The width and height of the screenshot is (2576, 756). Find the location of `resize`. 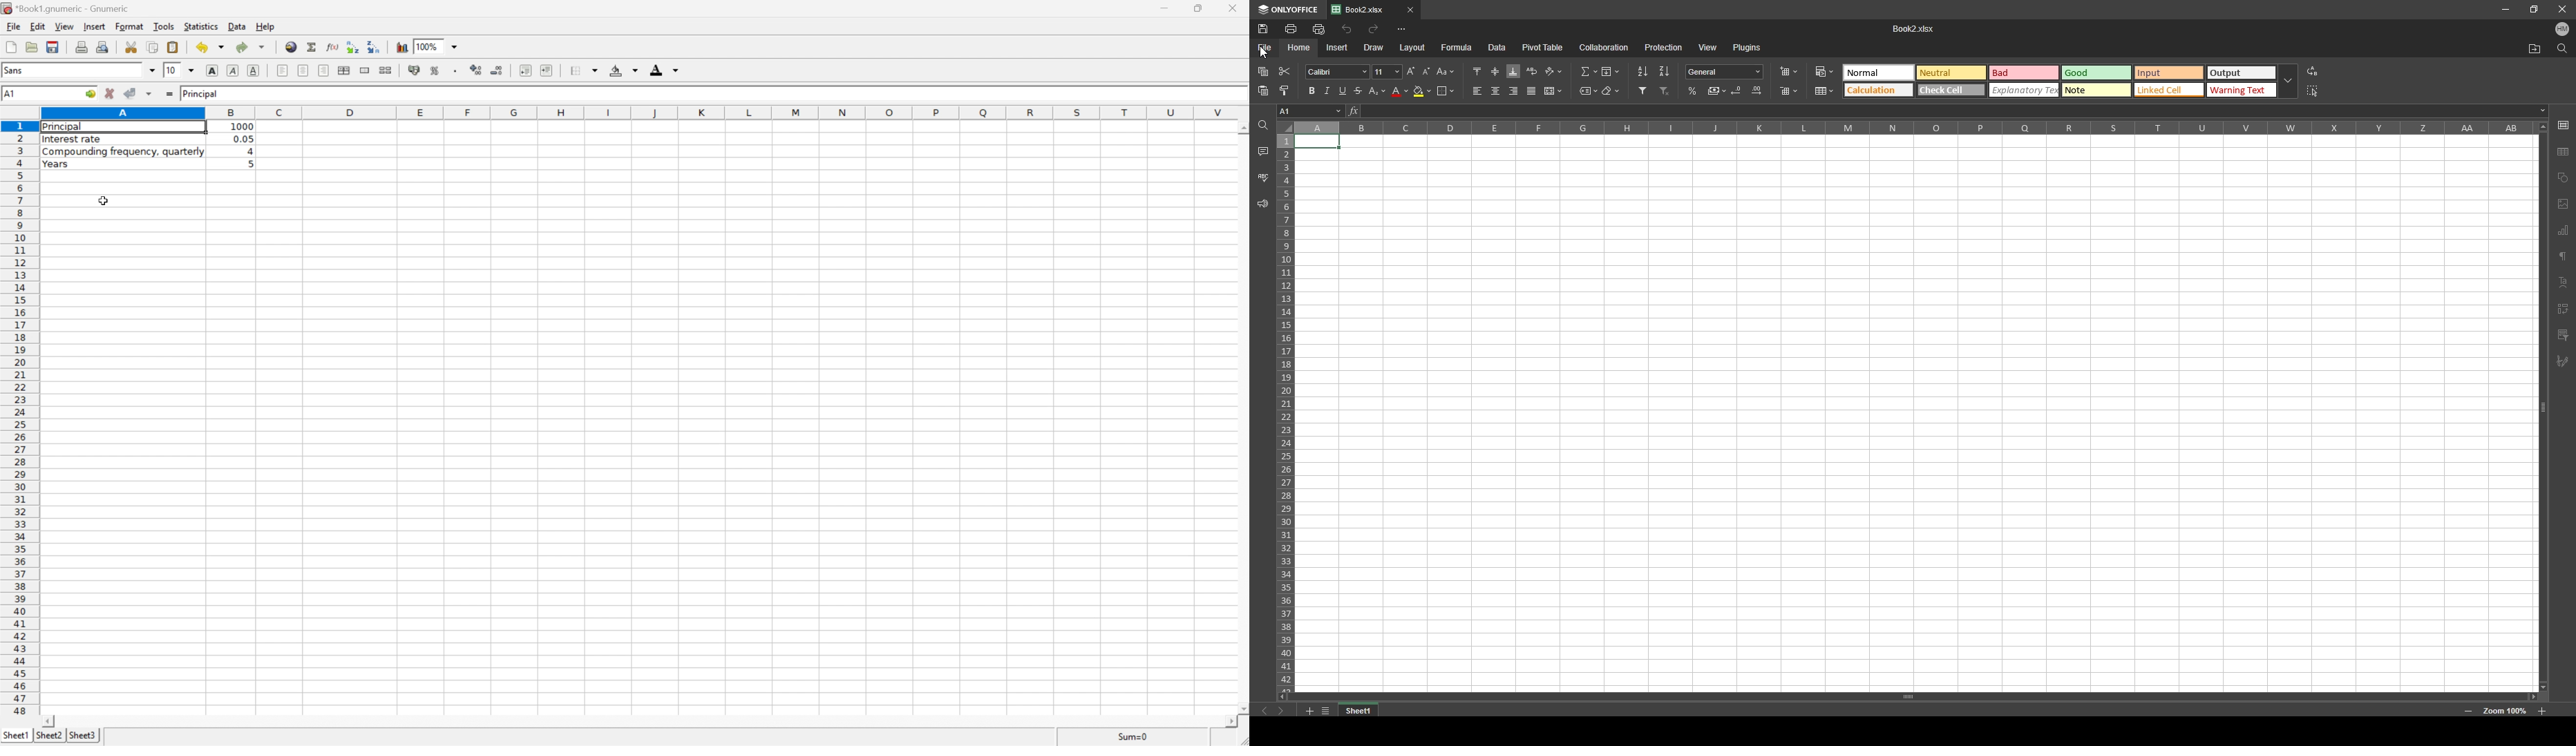

resize is located at coordinates (2535, 8).